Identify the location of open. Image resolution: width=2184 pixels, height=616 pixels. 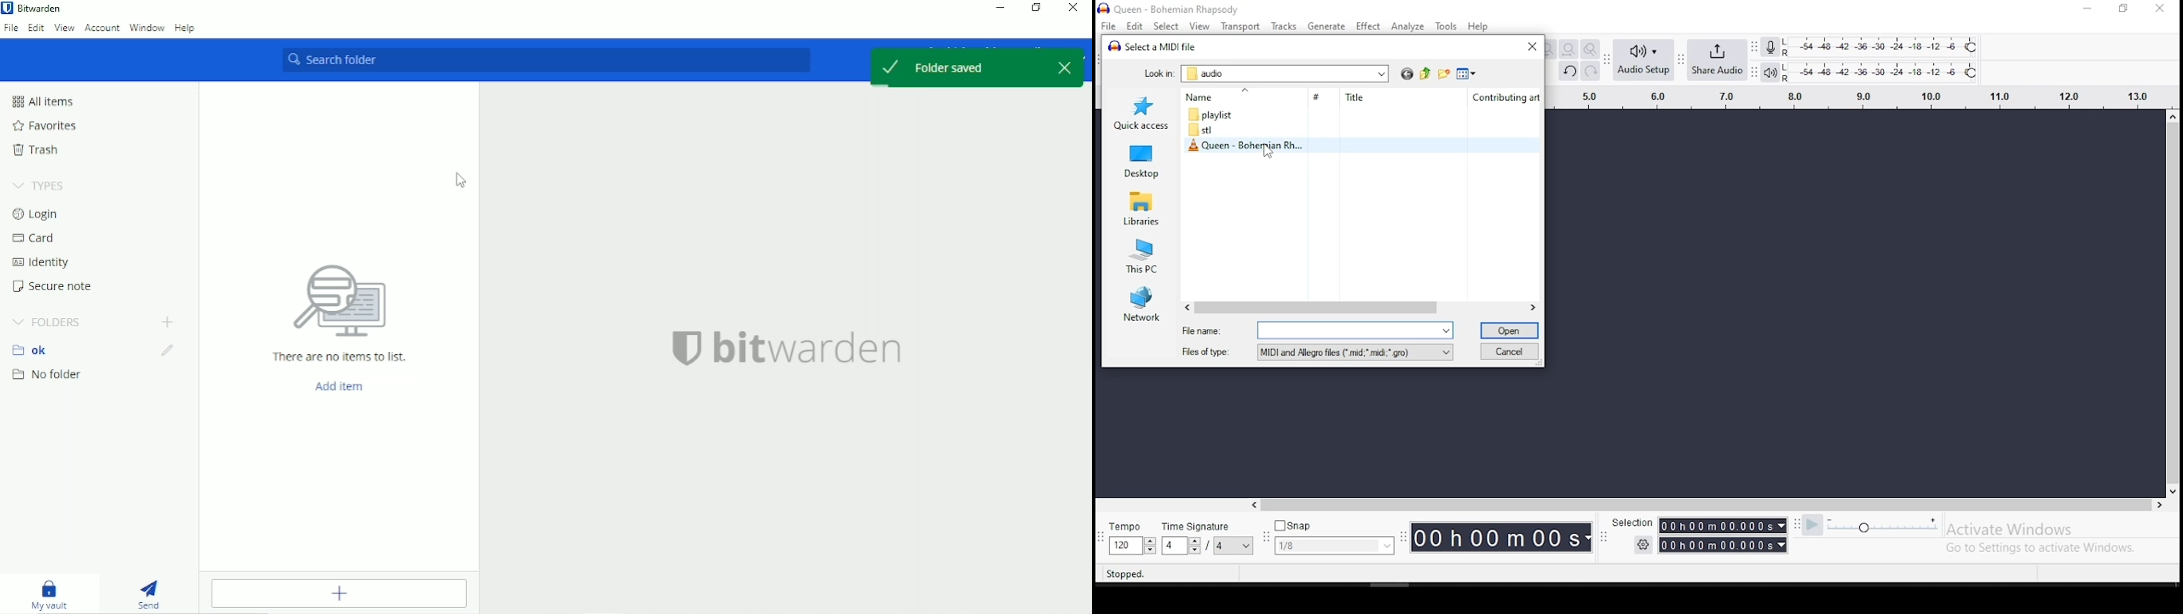
(1510, 331).